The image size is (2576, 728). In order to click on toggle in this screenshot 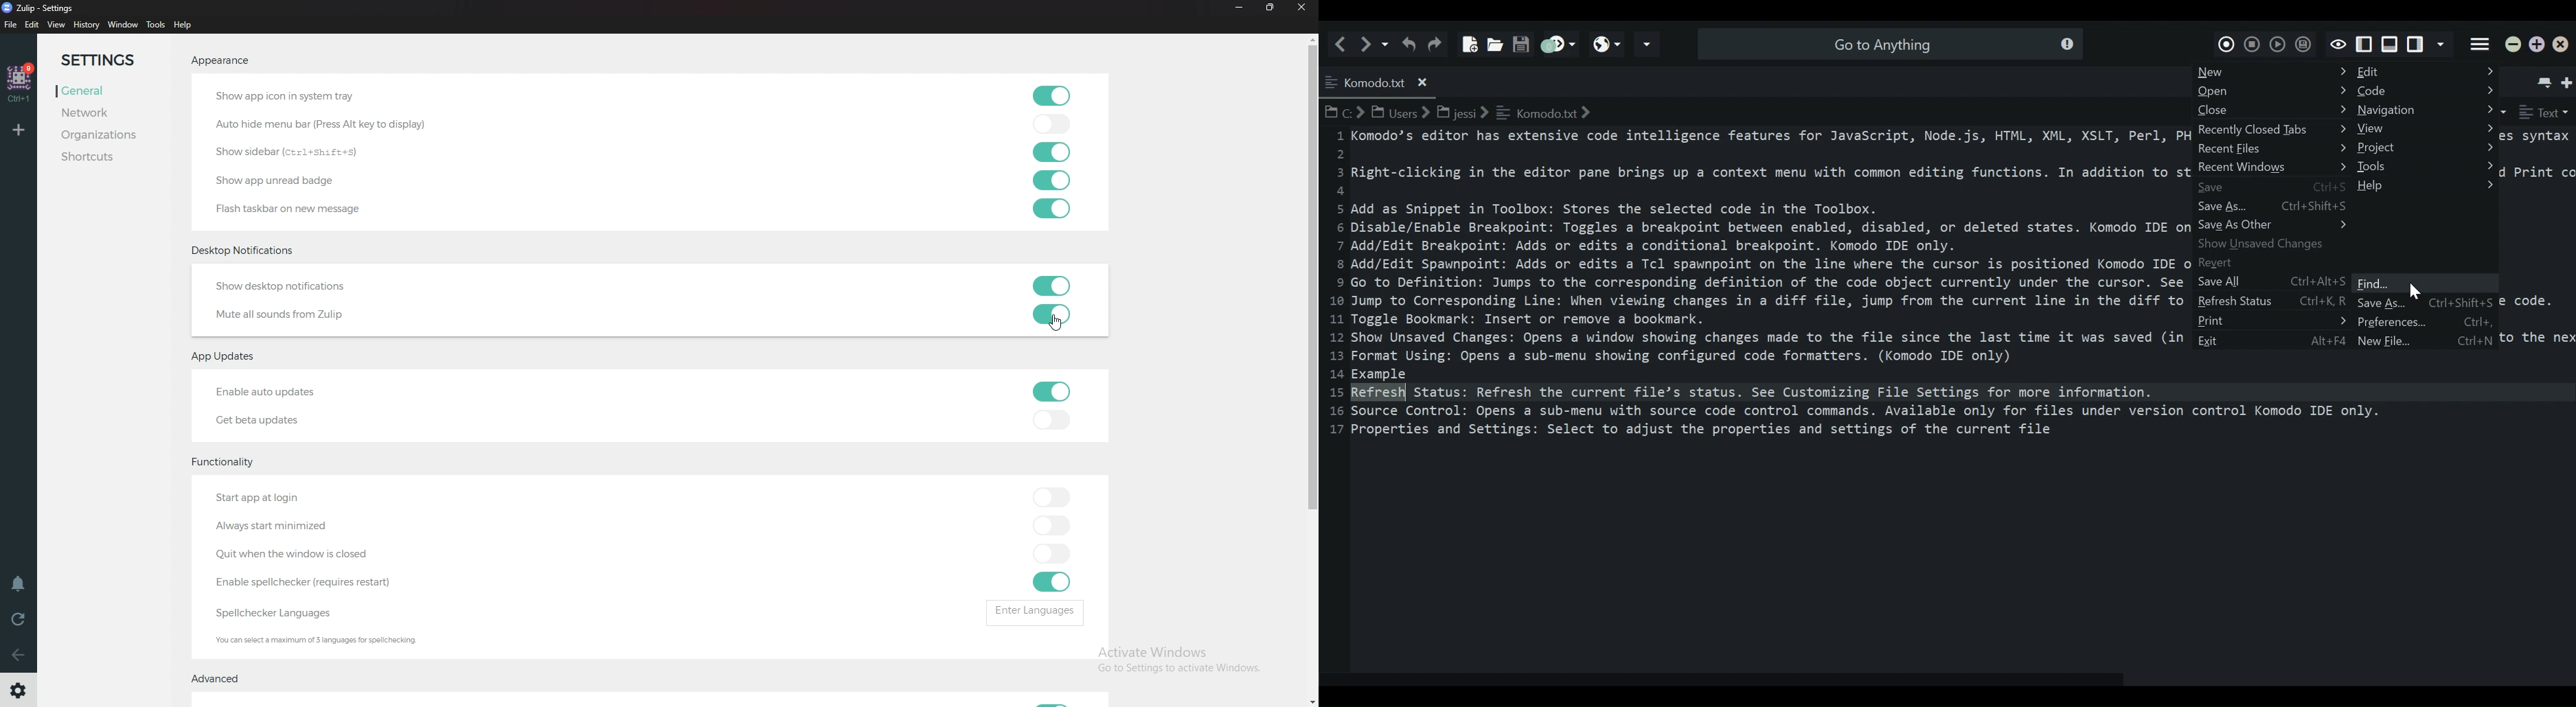, I will do `click(1051, 153)`.